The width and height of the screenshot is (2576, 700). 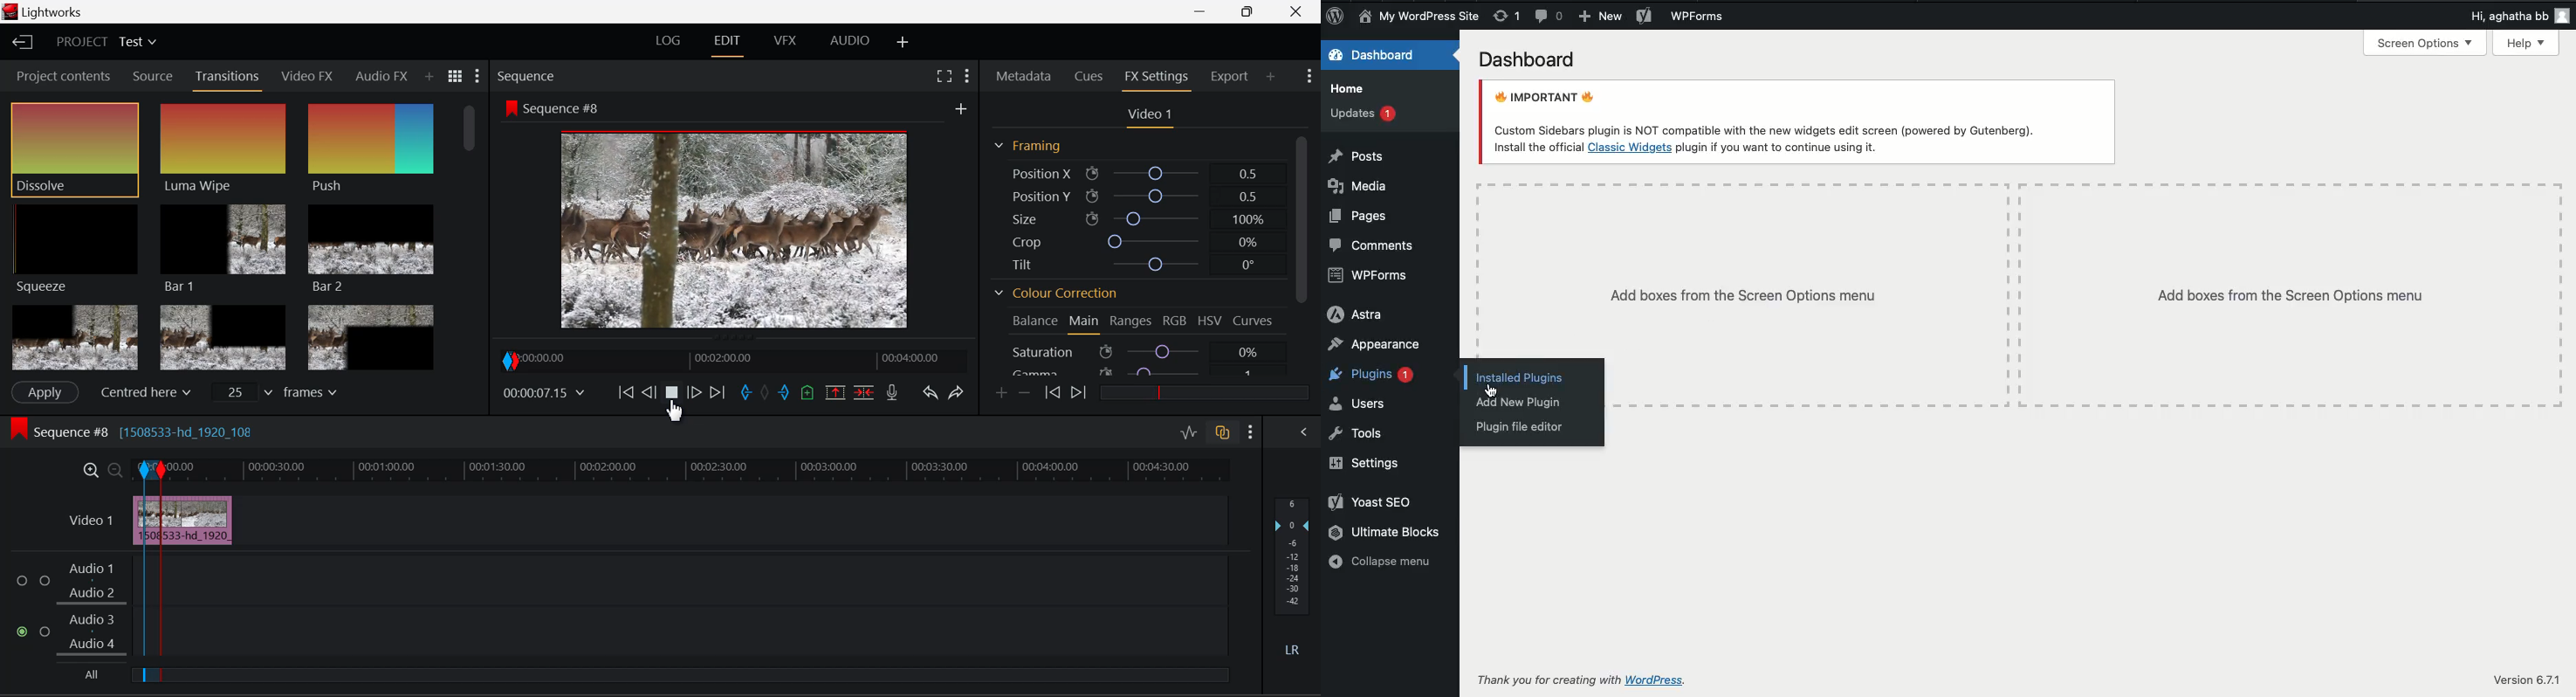 I want to click on Audio 1, so click(x=92, y=569).